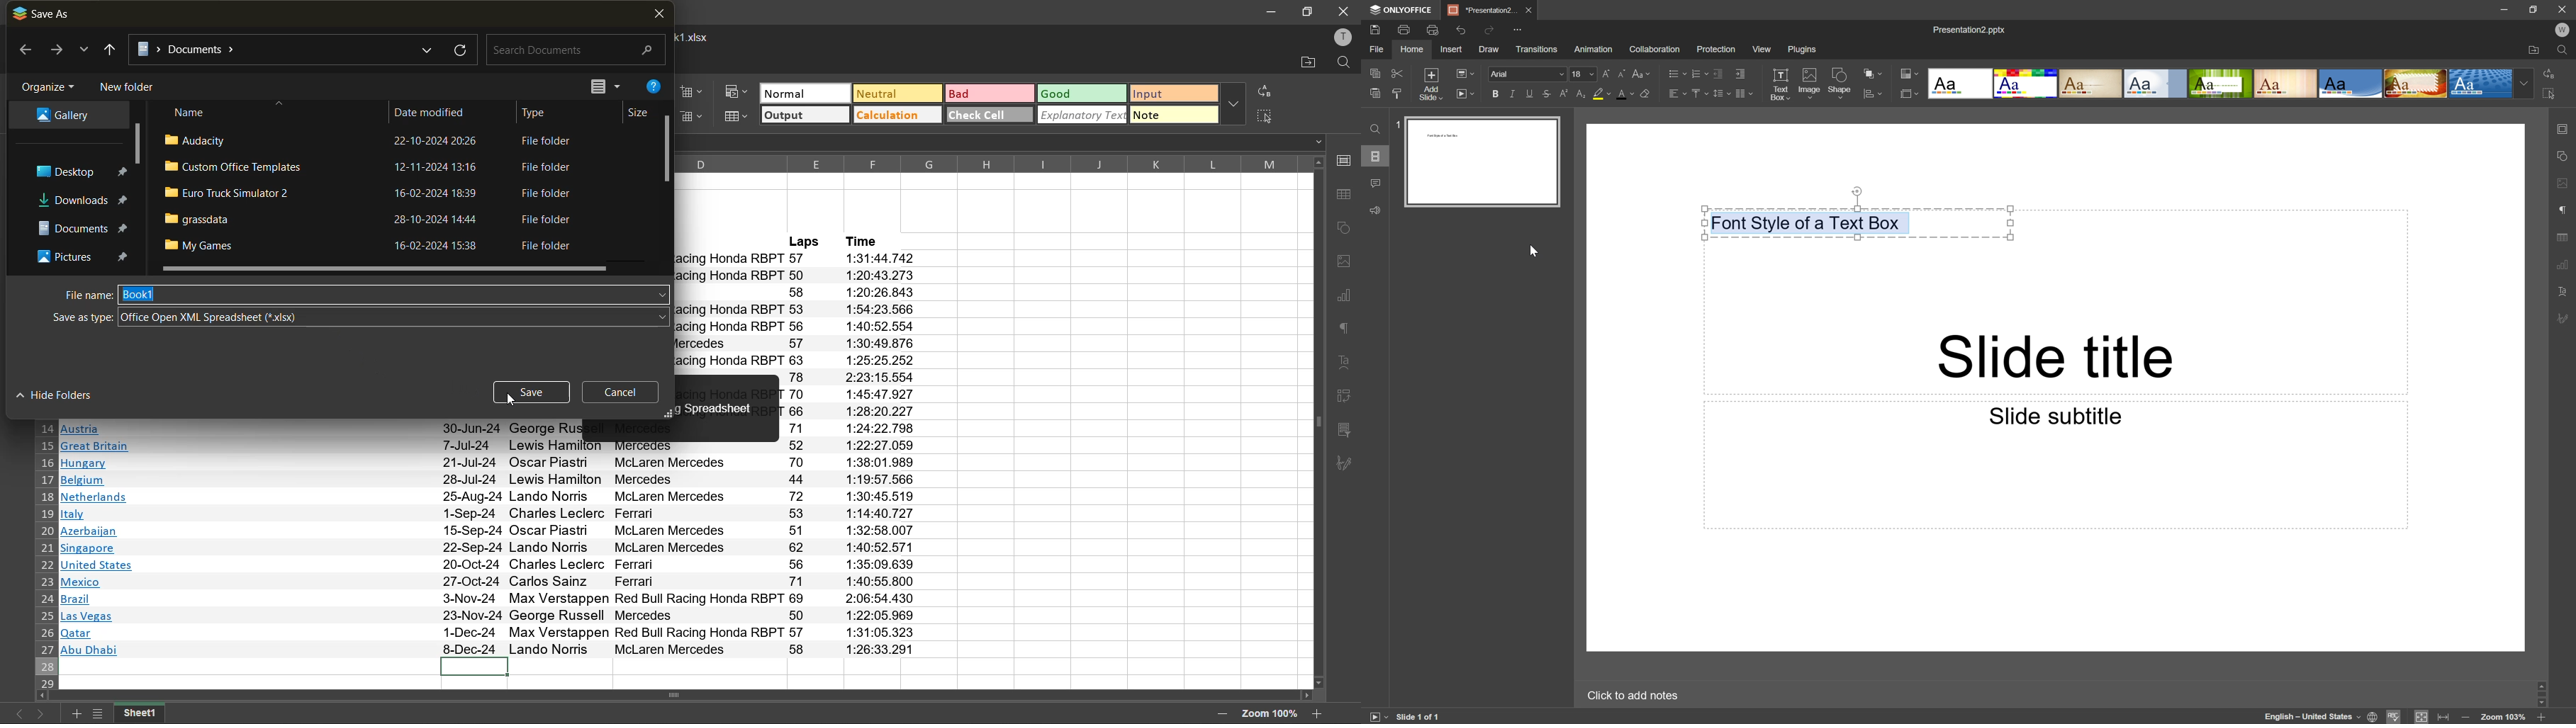 Image resolution: width=2576 pixels, height=728 pixels. I want to click on Slide settings, so click(2566, 128).